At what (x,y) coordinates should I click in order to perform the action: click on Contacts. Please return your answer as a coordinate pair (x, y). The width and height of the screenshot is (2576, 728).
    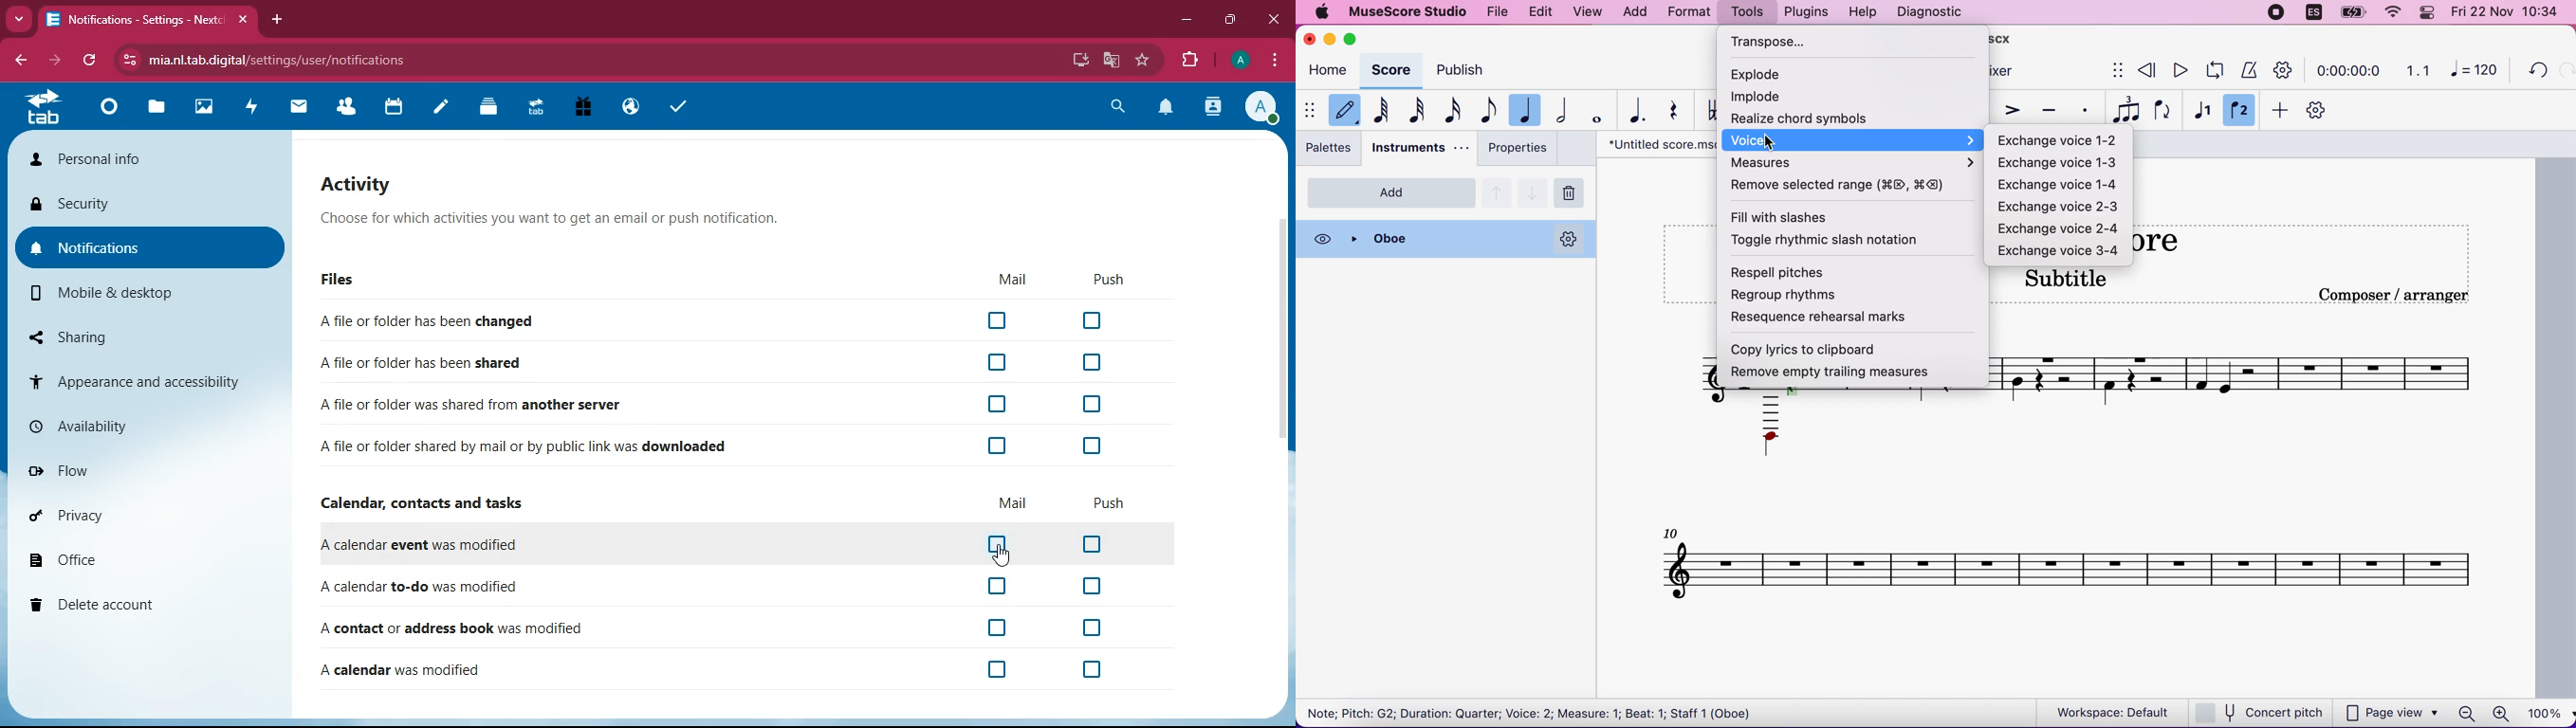
    Looking at the image, I should click on (347, 108).